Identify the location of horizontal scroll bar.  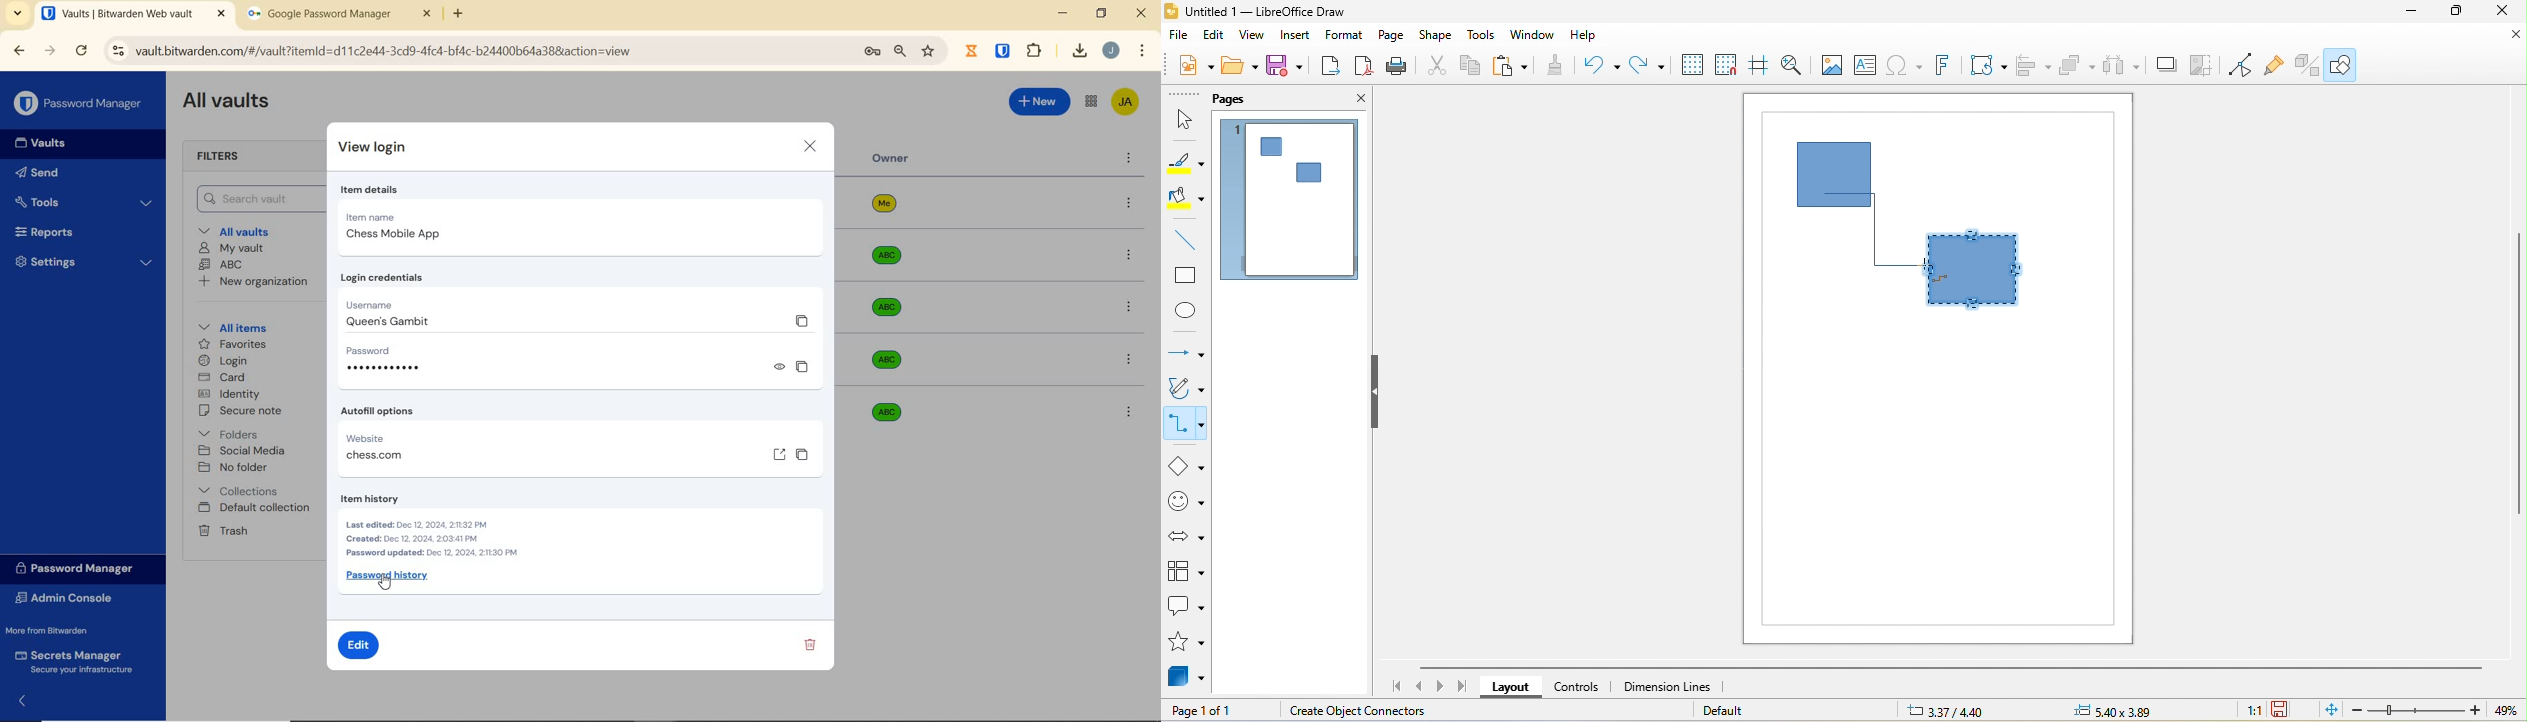
(1949, 670).